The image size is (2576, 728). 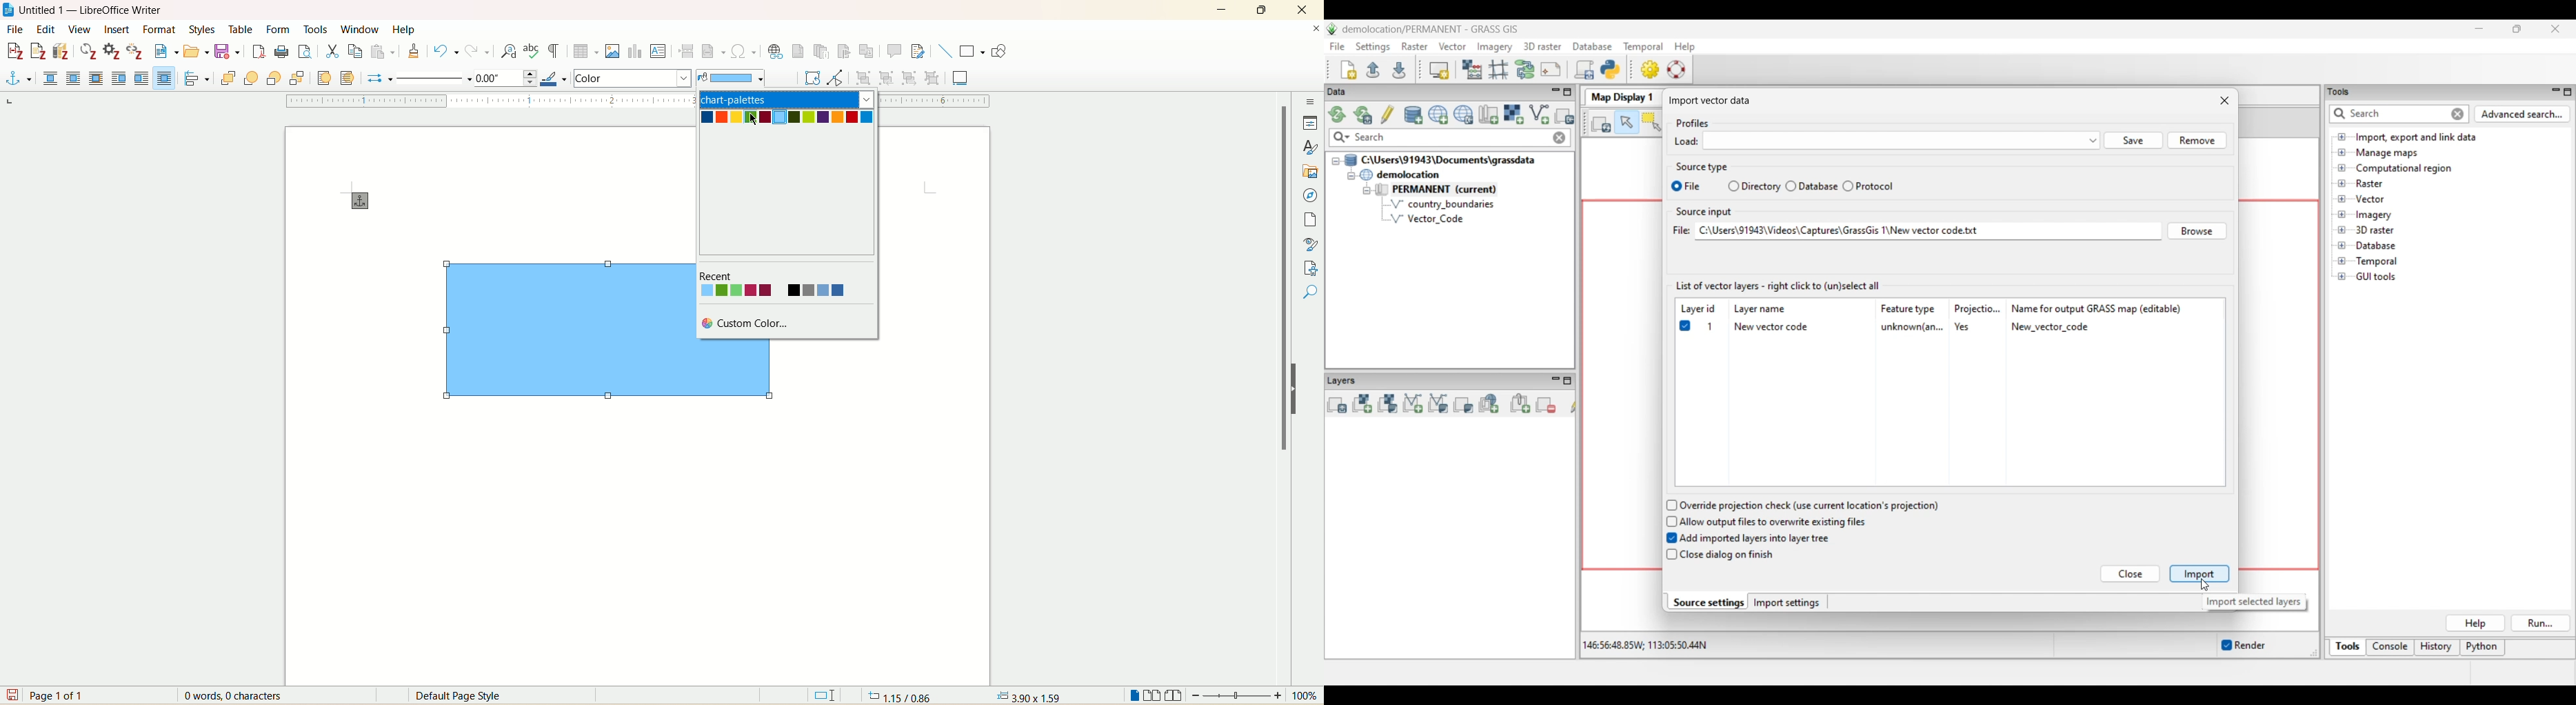 I want to click on zoom factor, so click(x=1256, y=696).